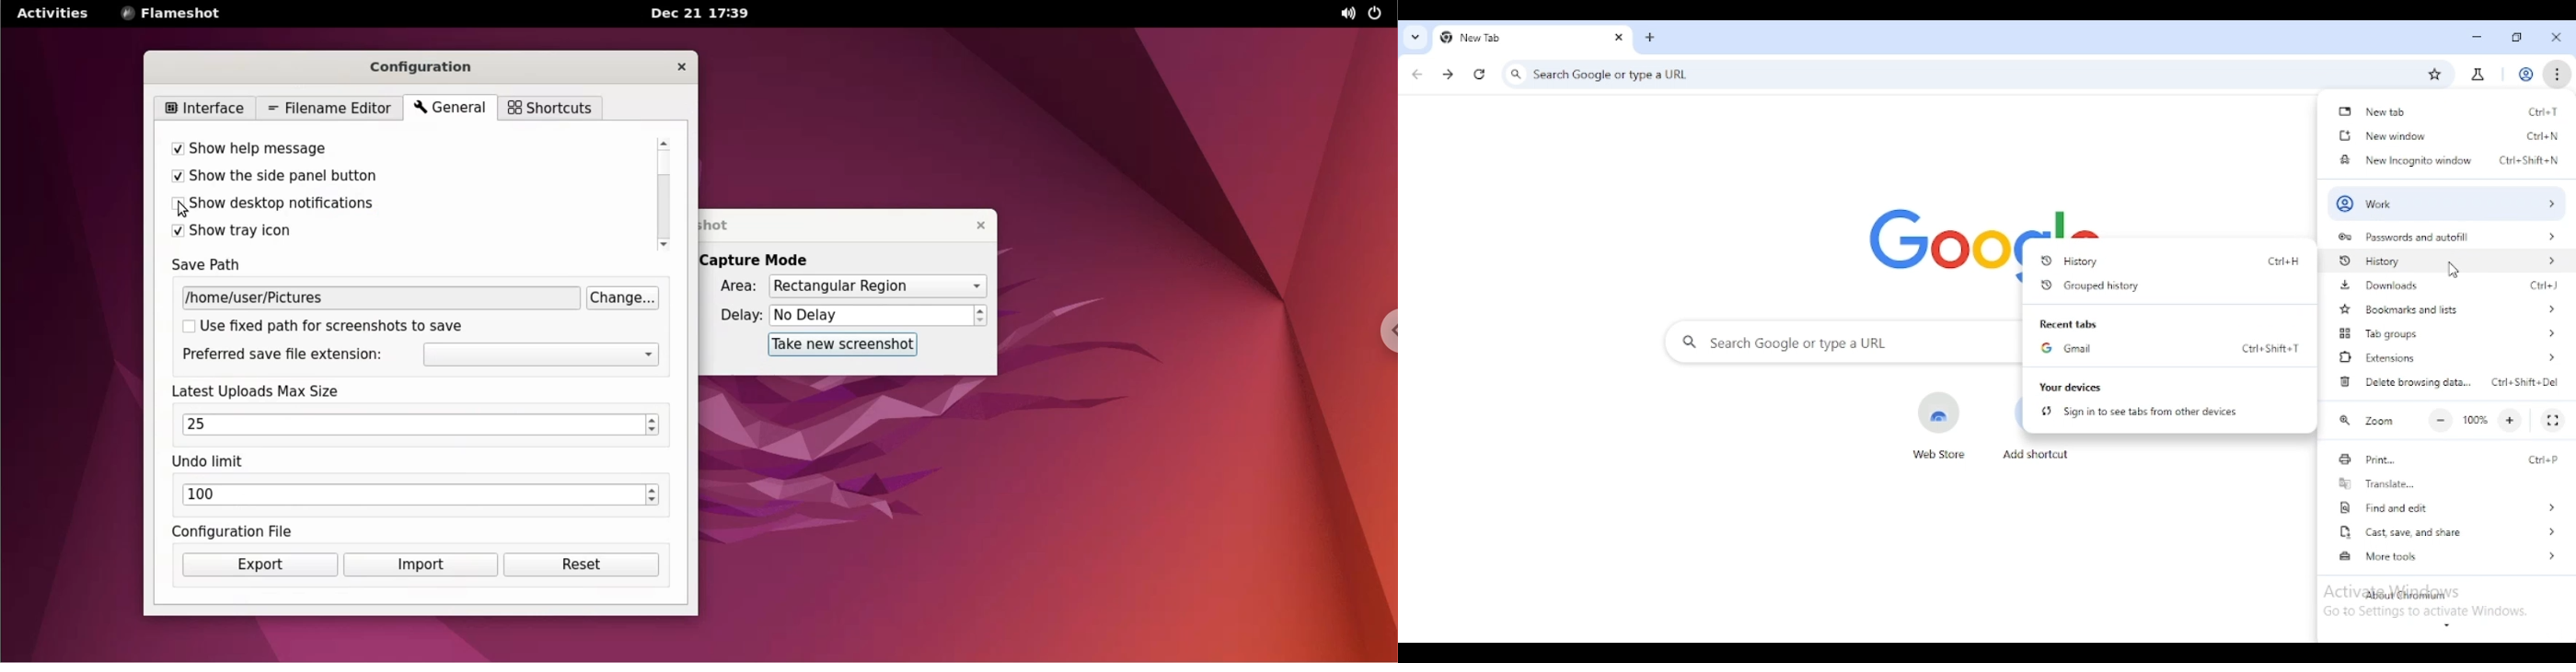 The image size is (2576, 672). I want to click on passwords and autofill, so click(2441, 237).